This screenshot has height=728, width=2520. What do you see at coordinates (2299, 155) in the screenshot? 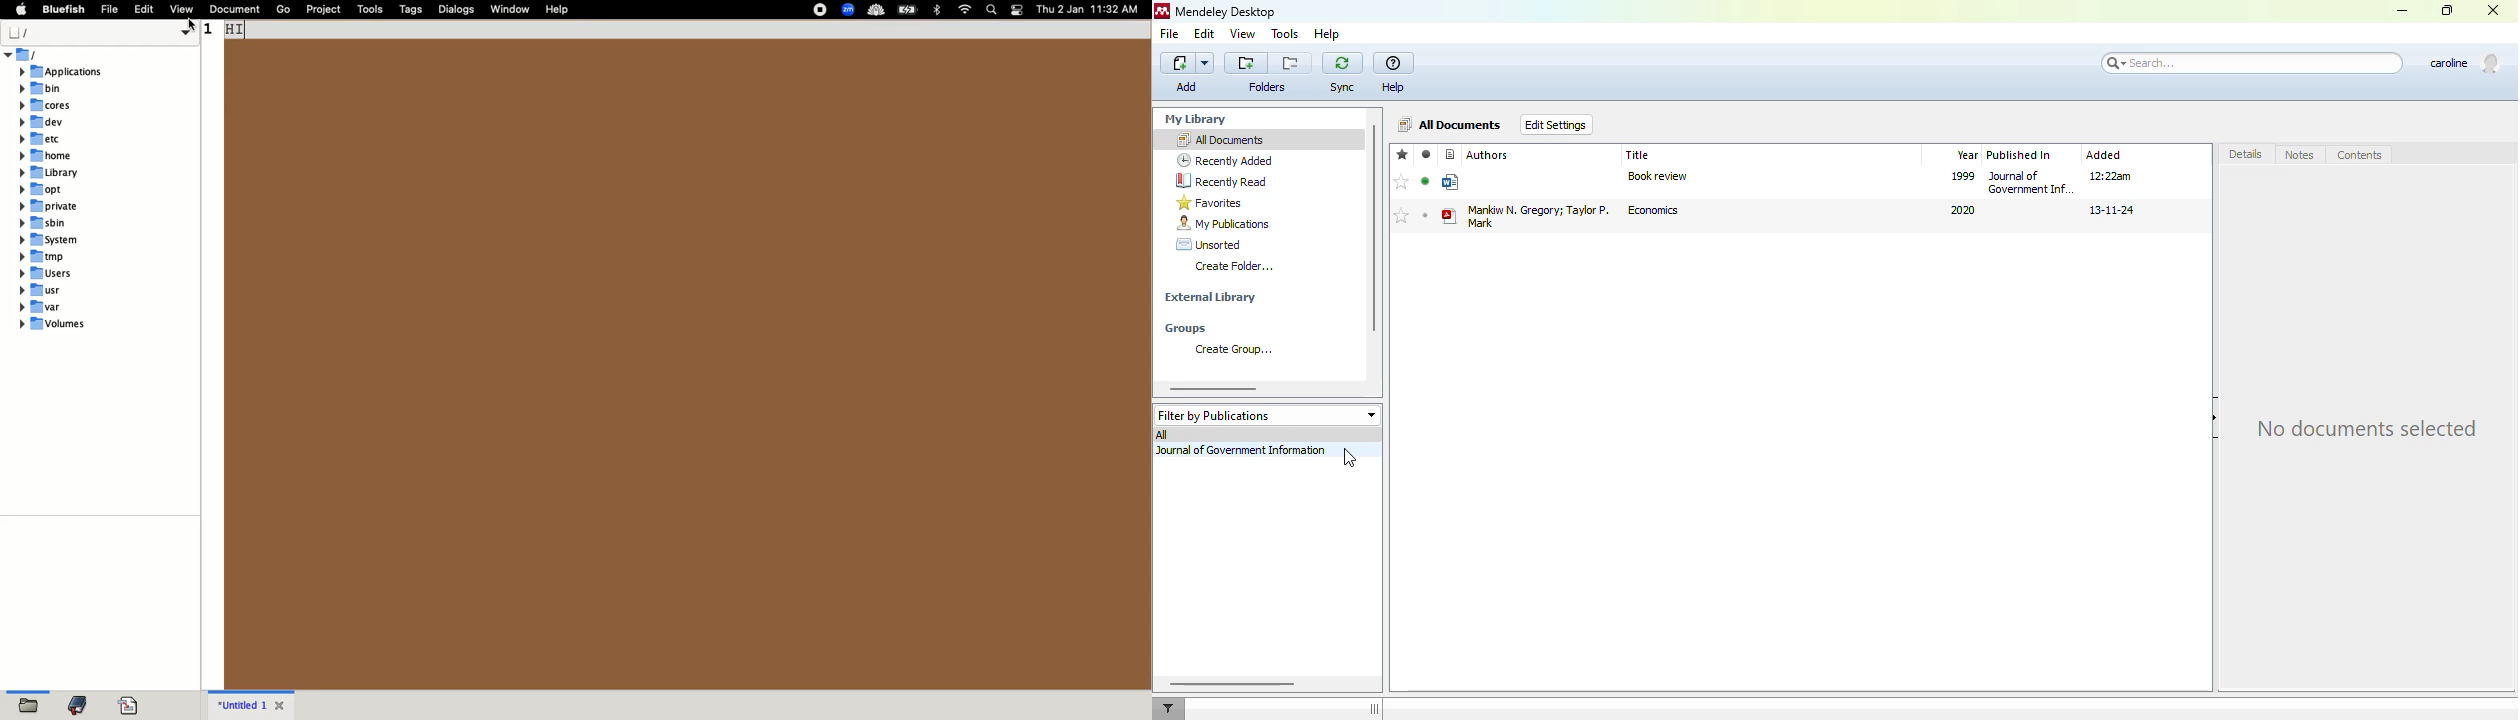
I see `notes` at bounding box center [2299, 155].